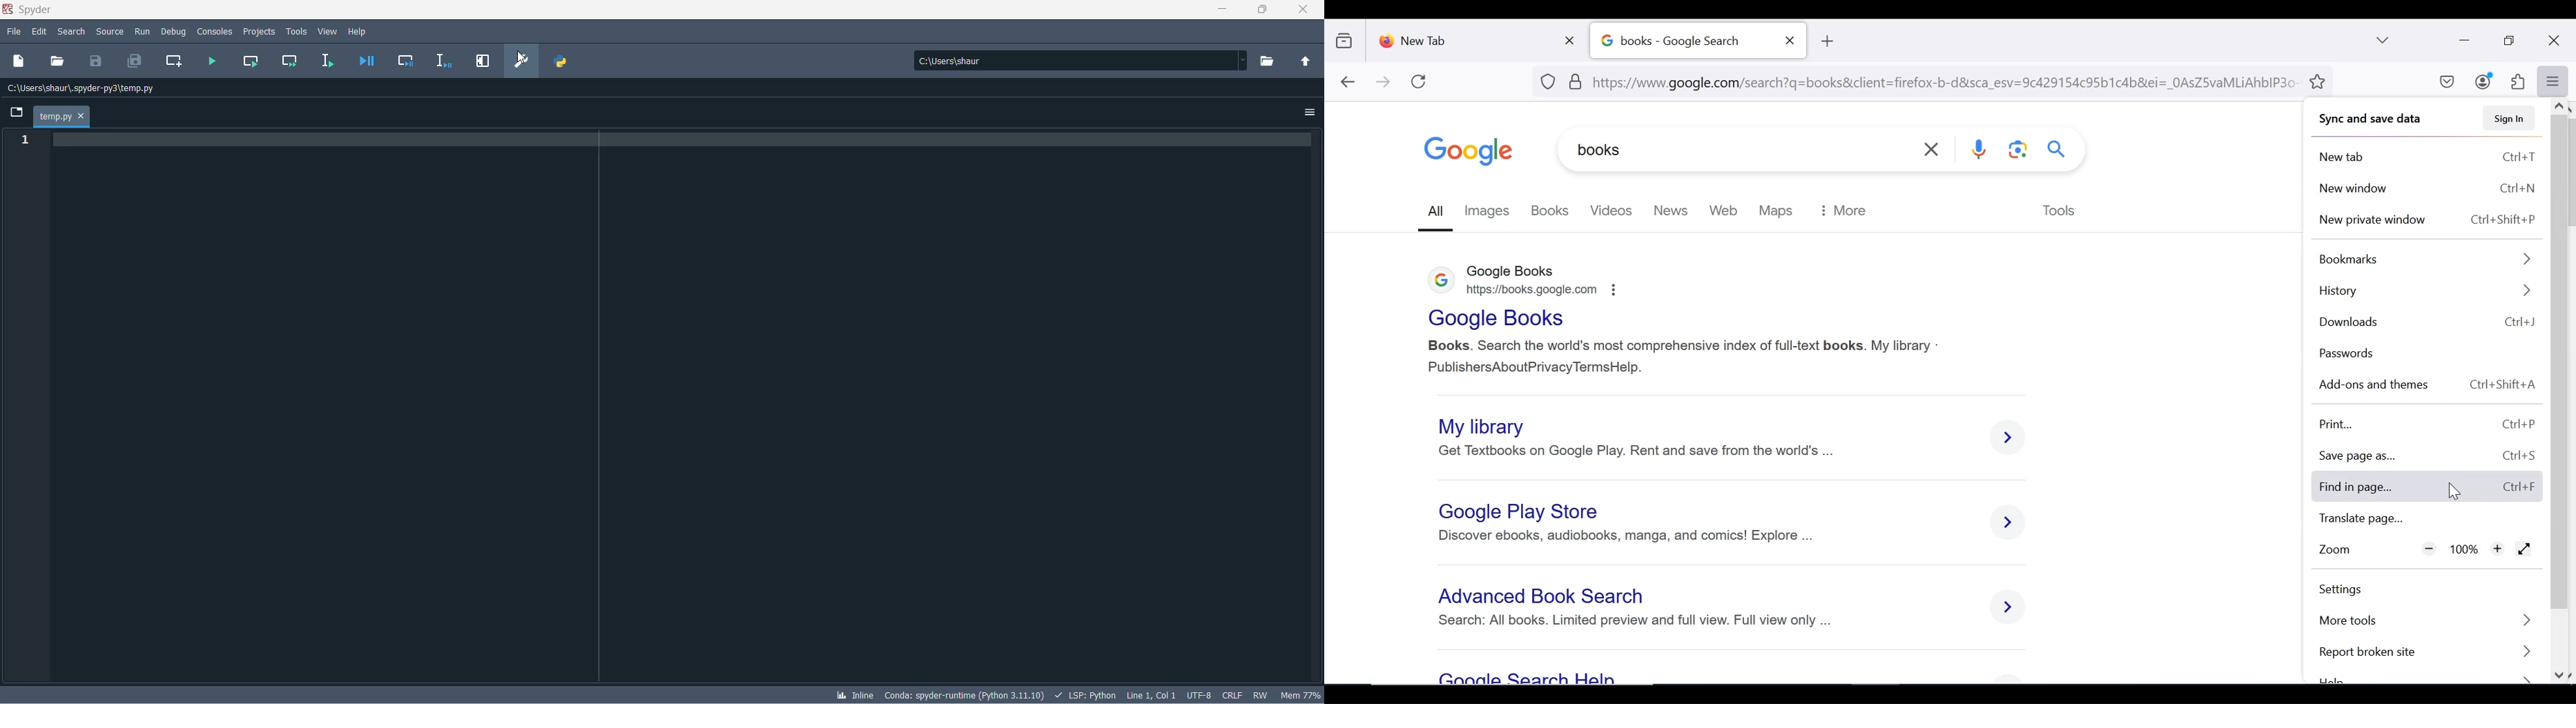 The width and height of the screenshot is (2576, 728). Describe the element at coordinates (142, 30) in the screenshot. I see `run` at that location.